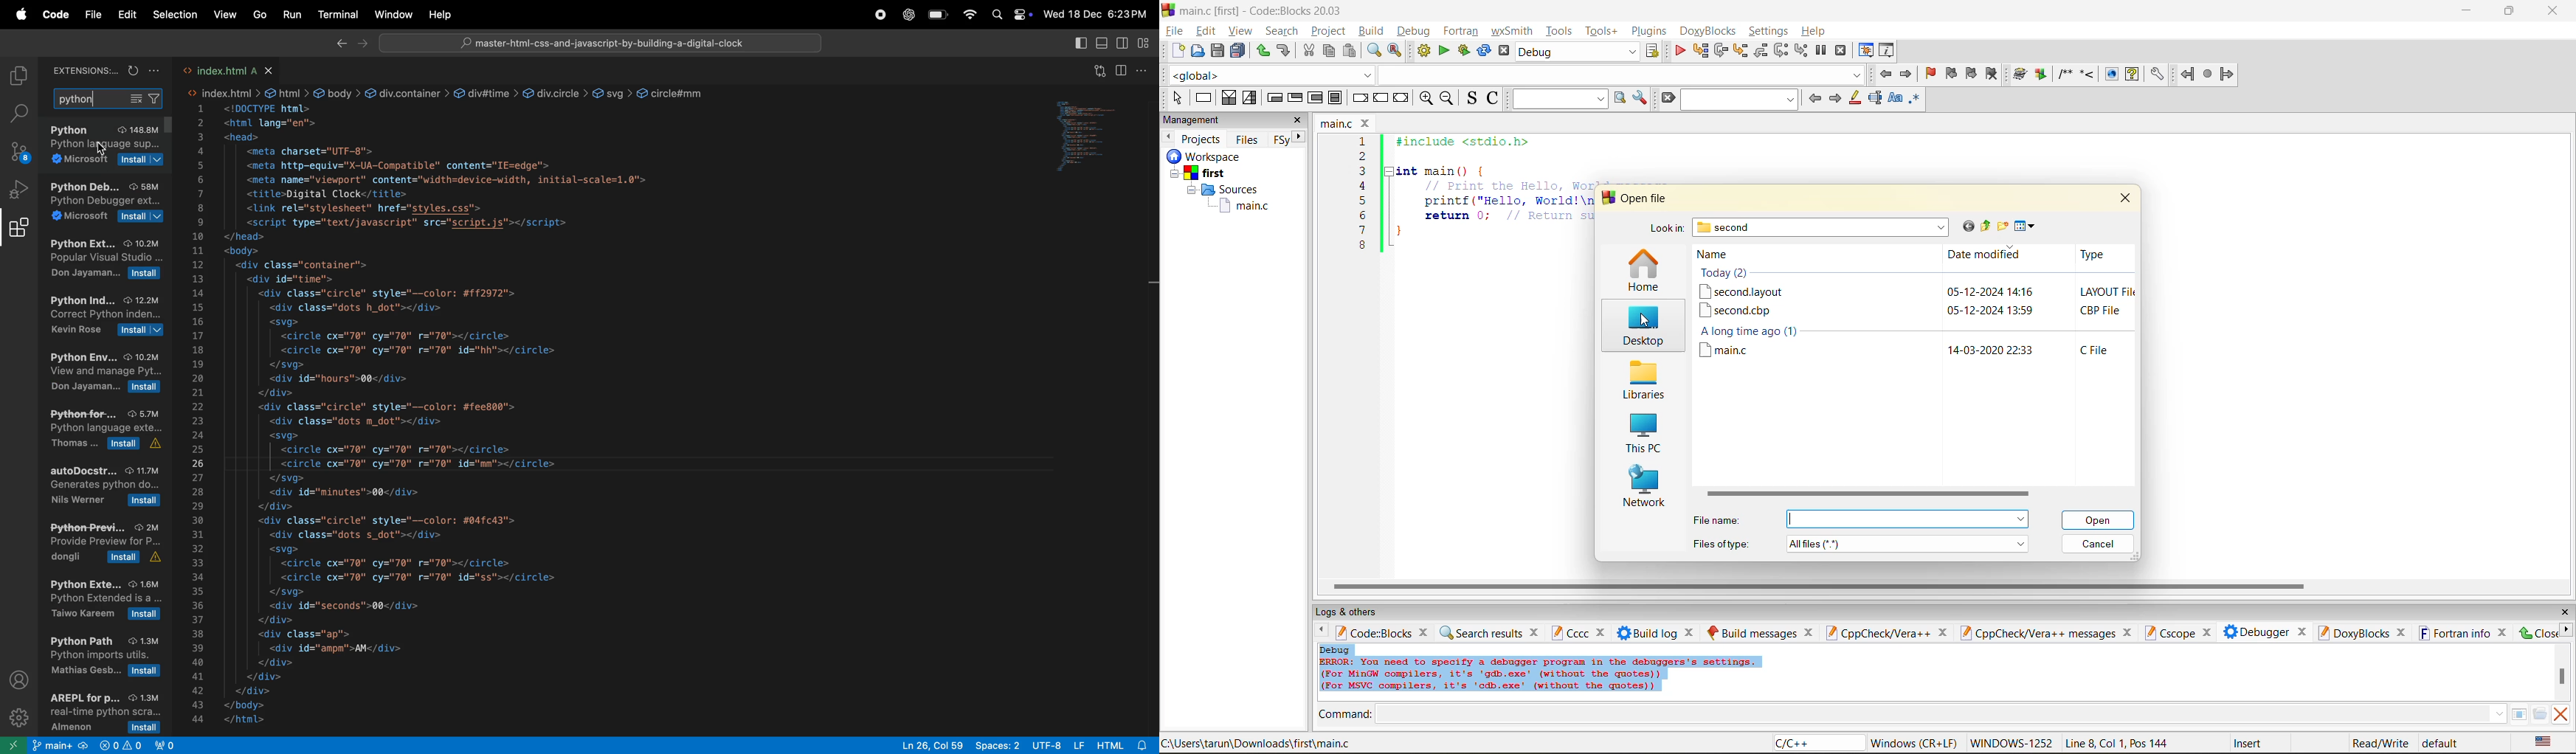 The height and width of the screenshot is (756, 2576). Describe the element at coordinates (1951, 73) in the screenshot. I see `previous bookmark` at that location.